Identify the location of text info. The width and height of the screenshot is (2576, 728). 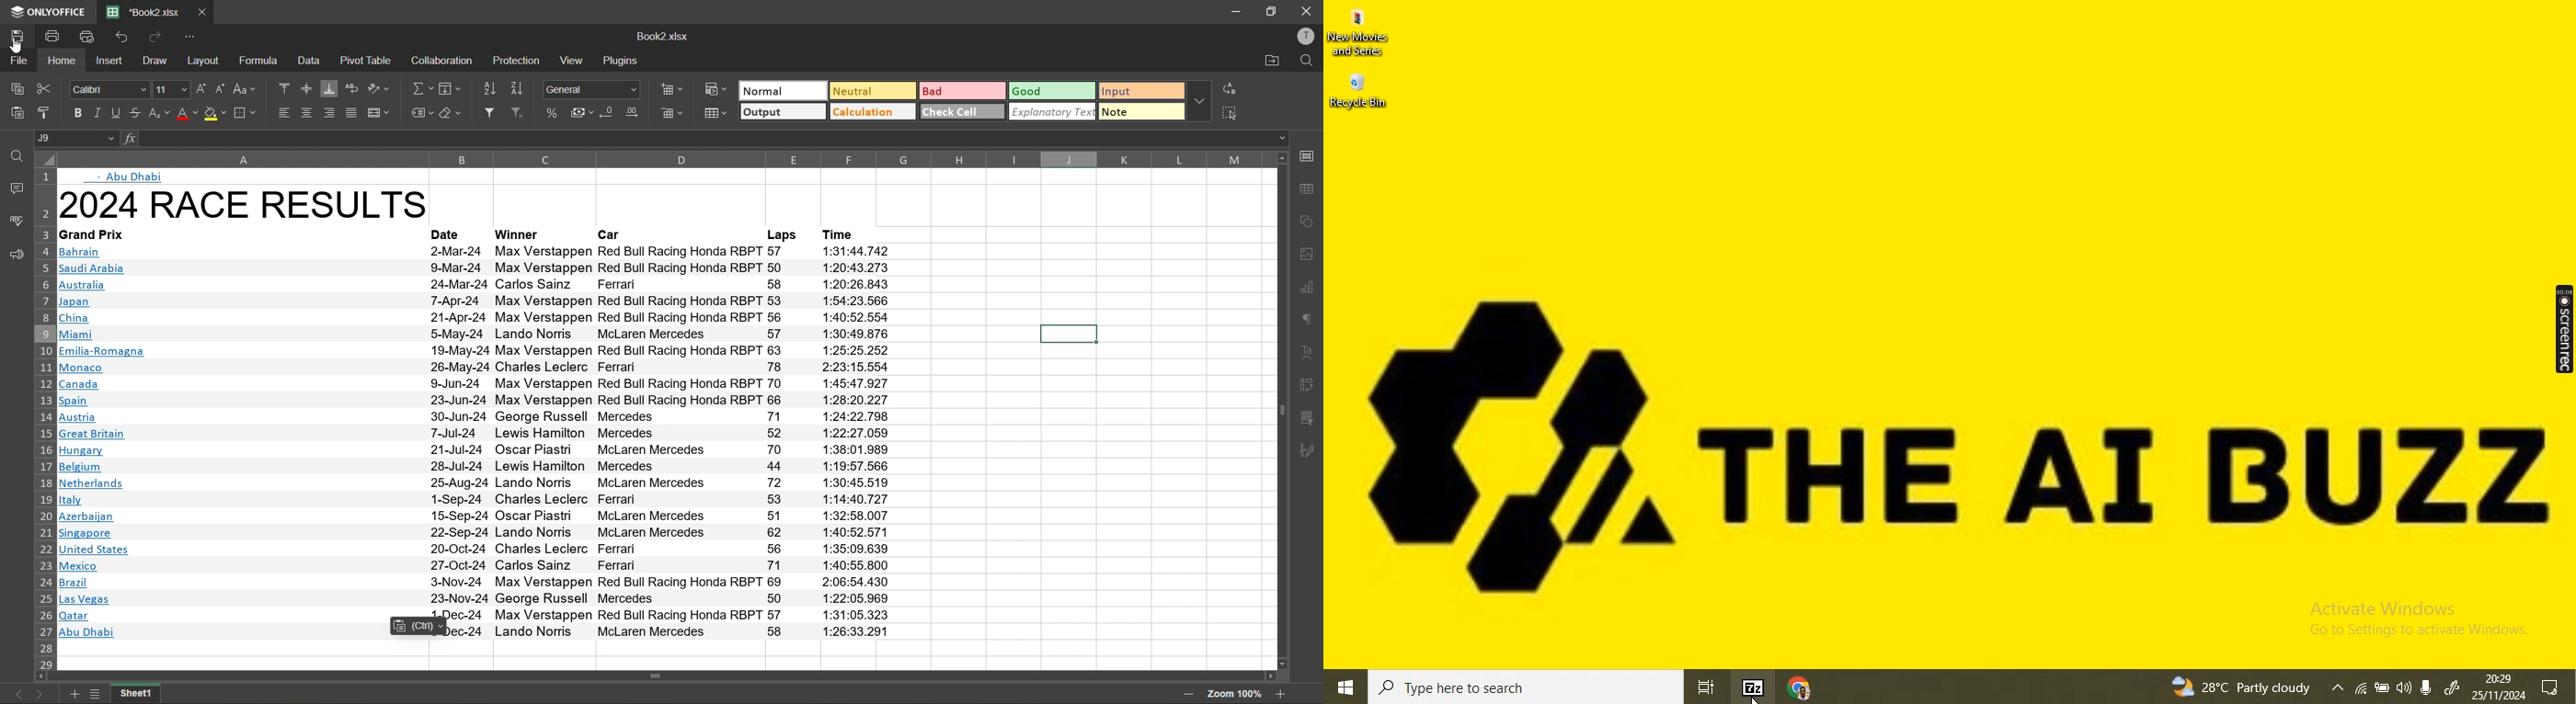
(480, 566).